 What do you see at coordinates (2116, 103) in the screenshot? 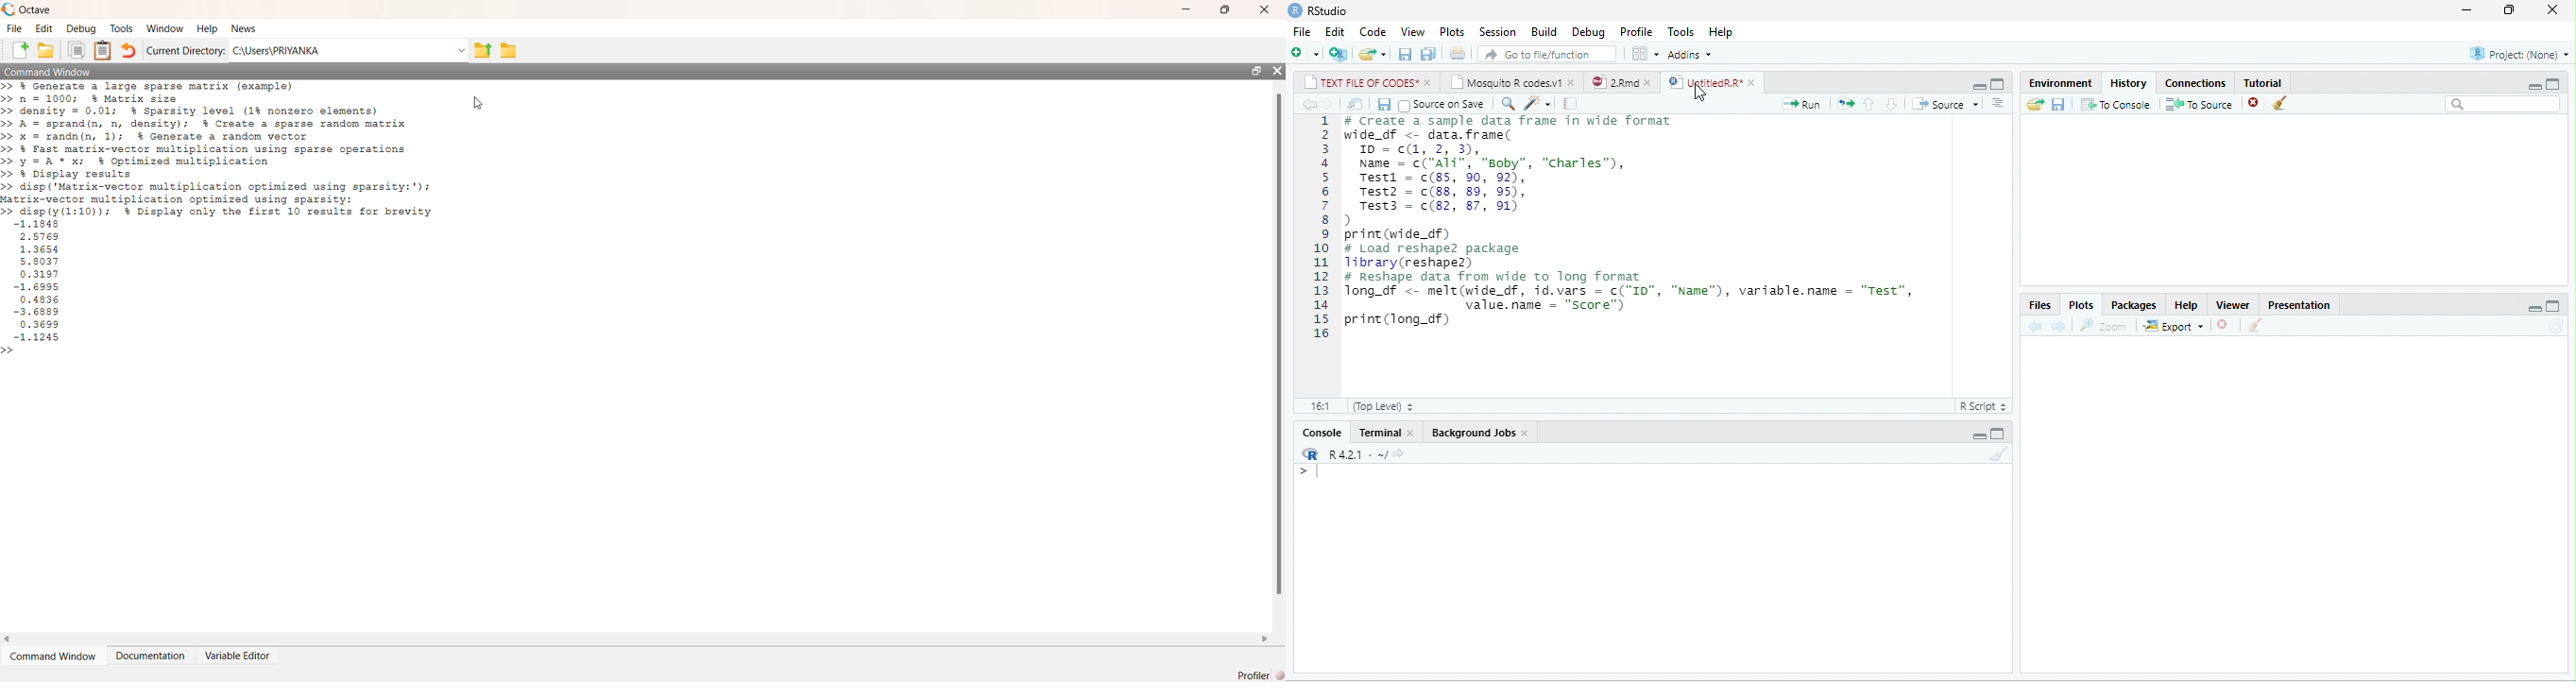
I see `To Console` at bounding box center [2116, 103].